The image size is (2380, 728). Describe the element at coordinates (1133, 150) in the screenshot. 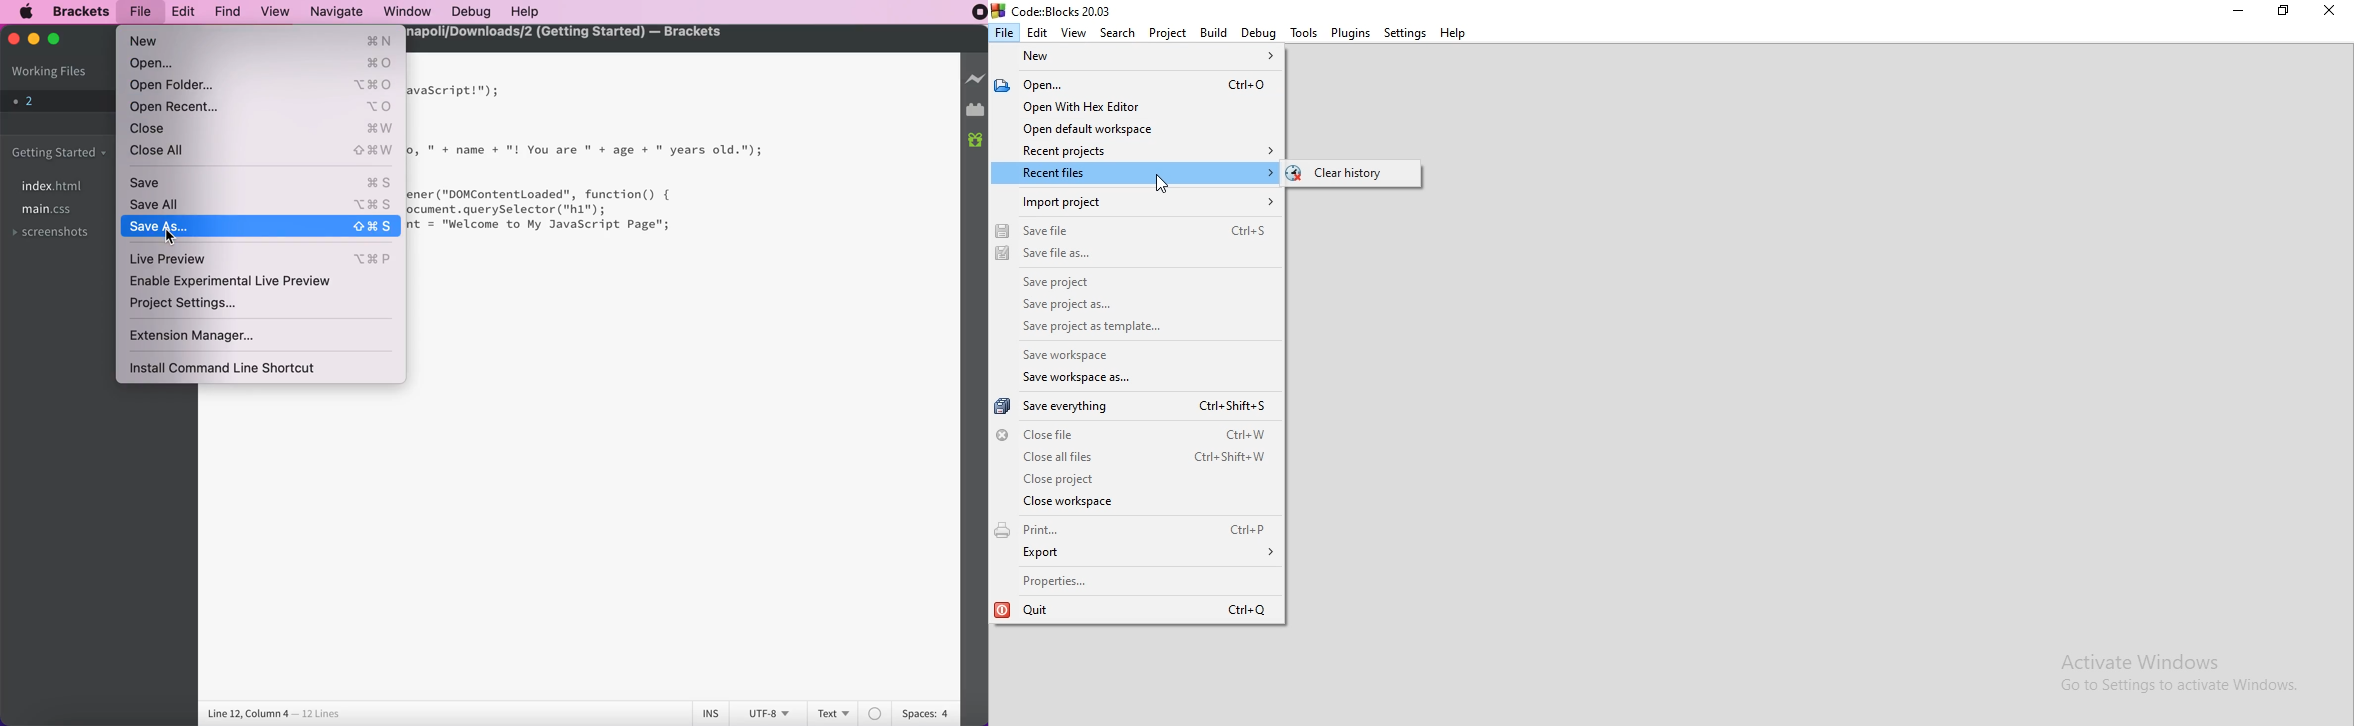

I see `Recent Projects` at that location.